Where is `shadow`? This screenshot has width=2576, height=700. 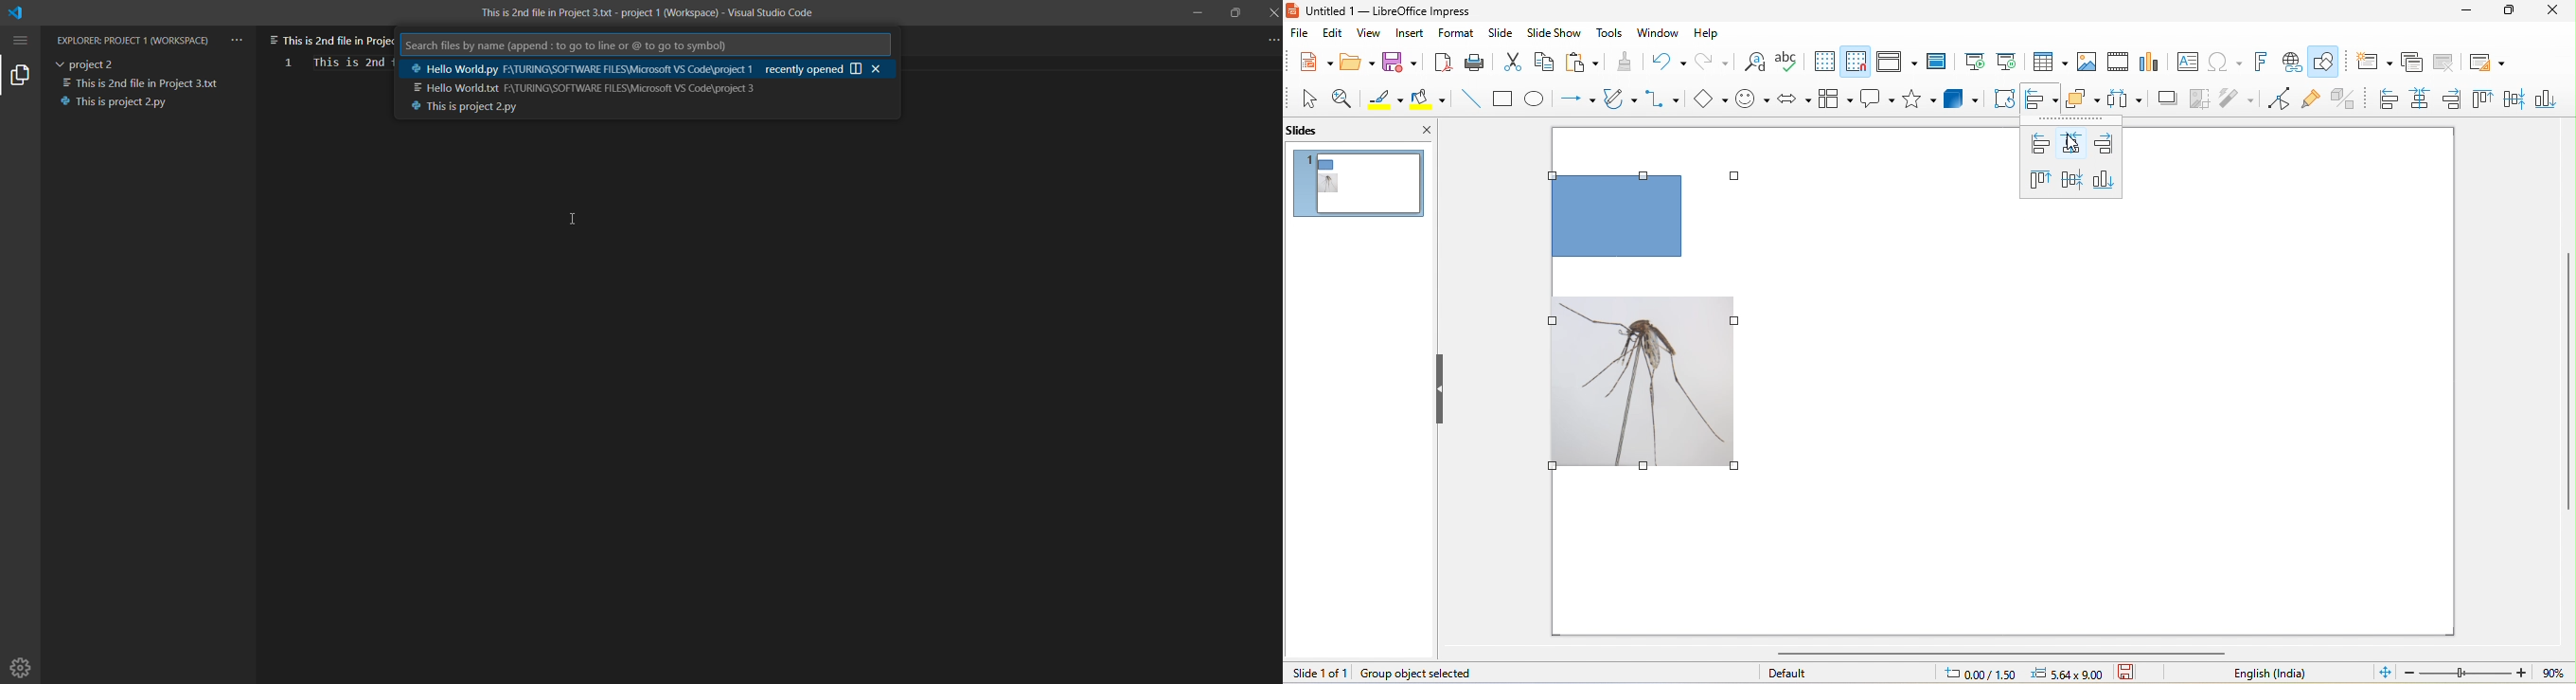
shadow is located at coordinates (2165, 98).